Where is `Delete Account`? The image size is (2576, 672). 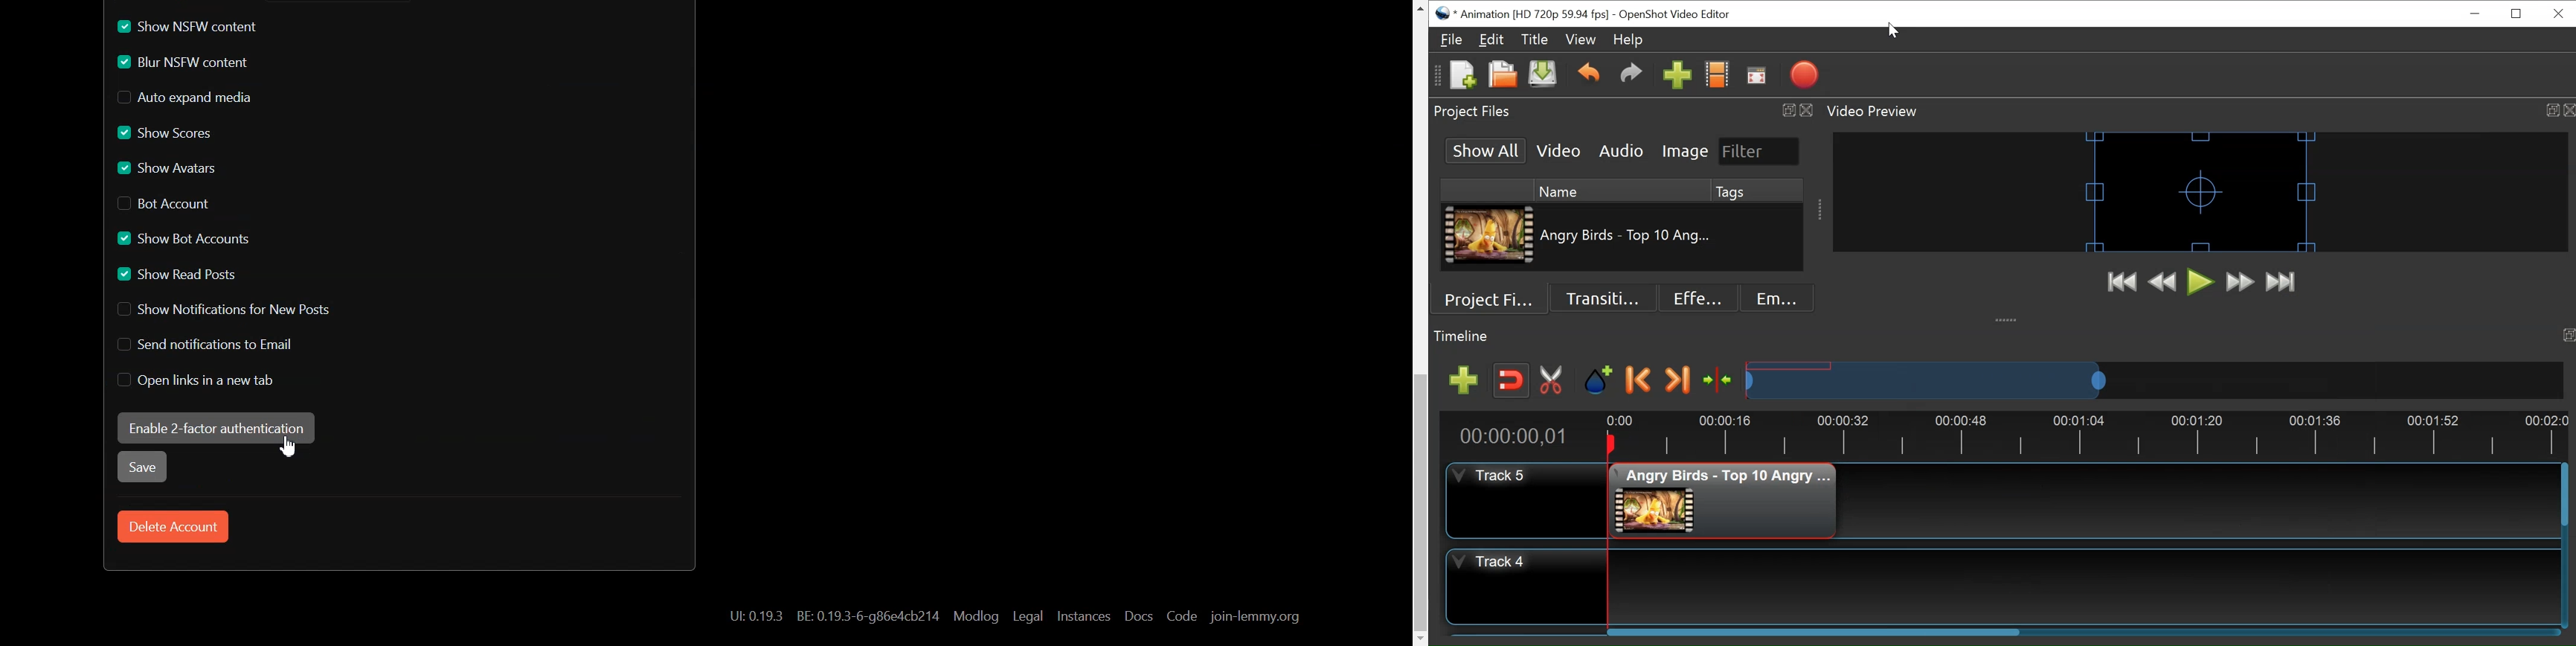
Delete Account is located at coordinates (173, 526).